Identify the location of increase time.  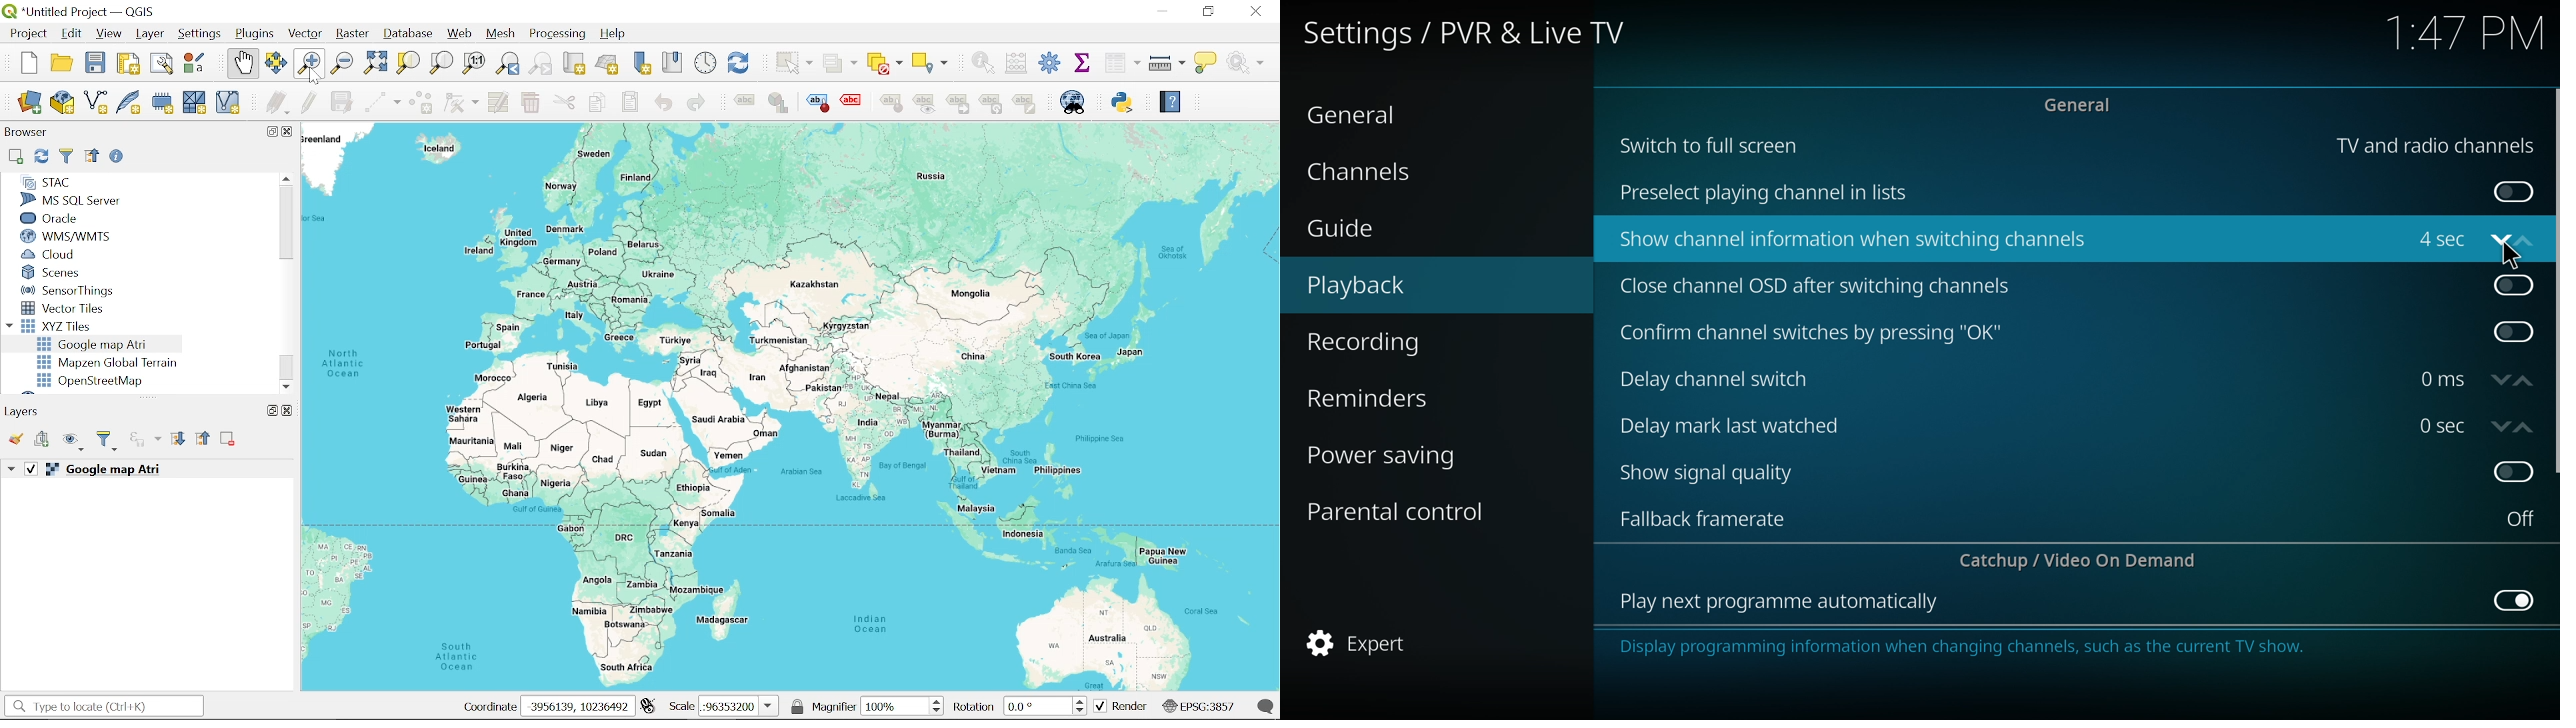
(2524, 381).